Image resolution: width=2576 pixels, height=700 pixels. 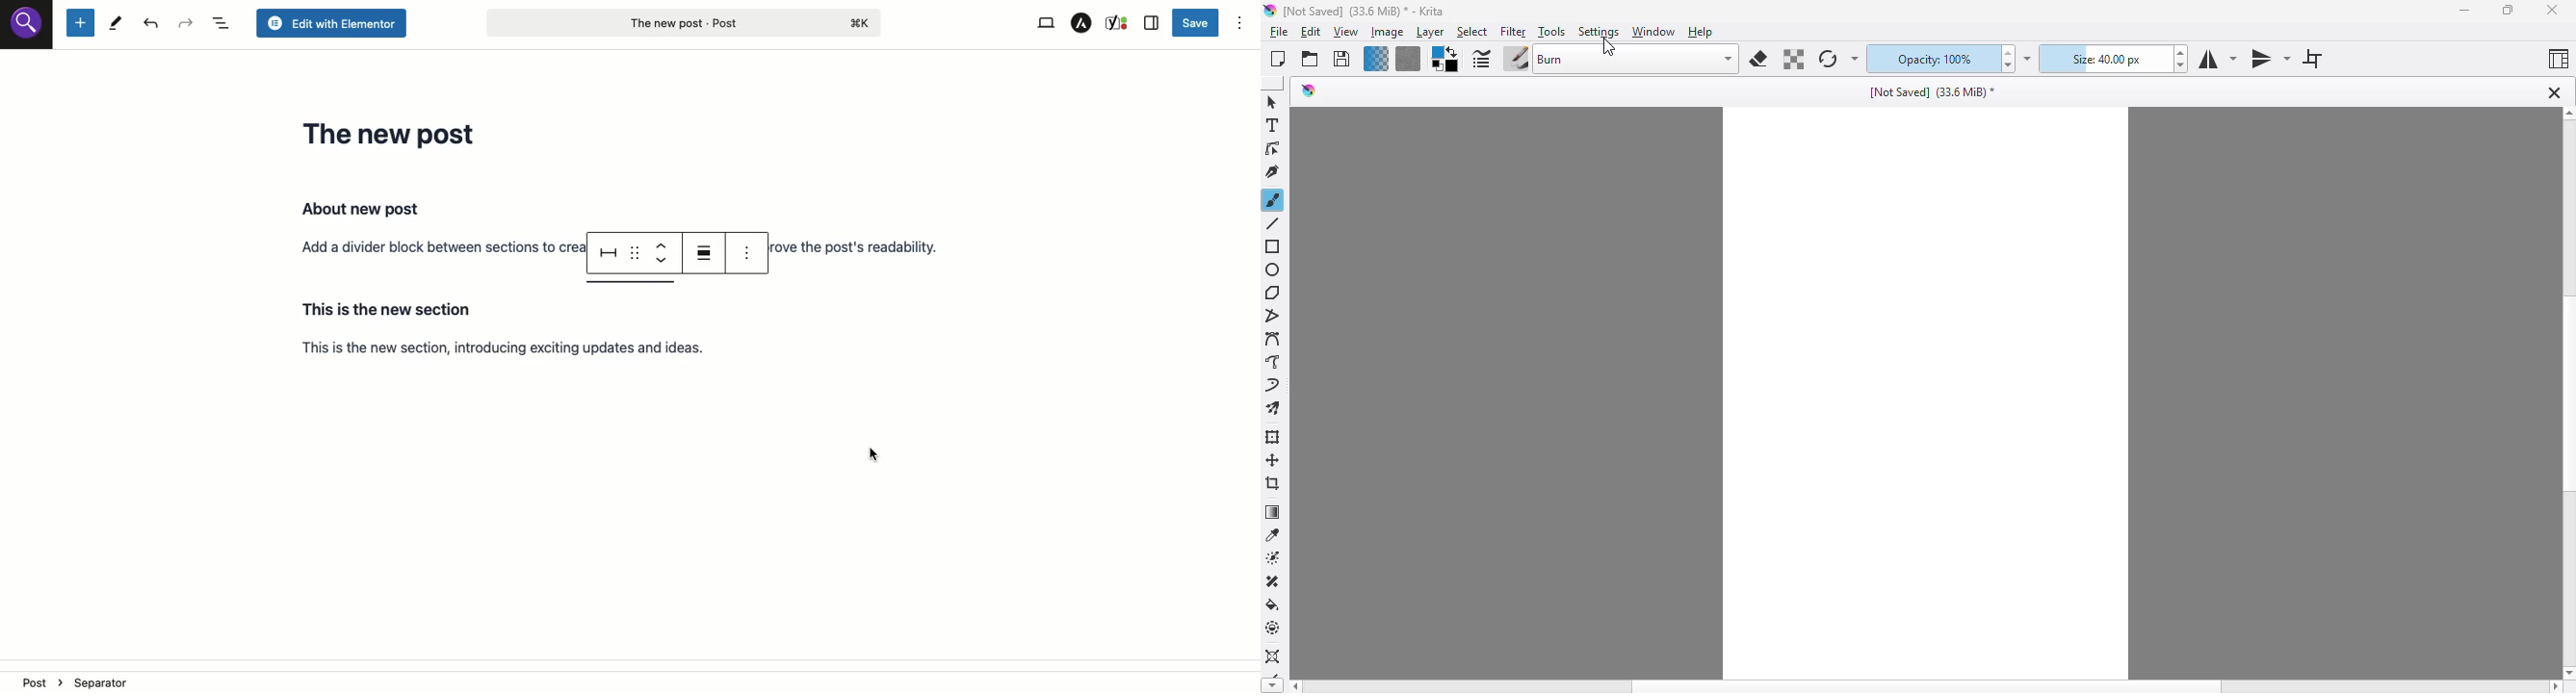 What do you see at coordinates (2464, 10) in the screenshot?
I see `minimize` at bounding box center [2464, 10].